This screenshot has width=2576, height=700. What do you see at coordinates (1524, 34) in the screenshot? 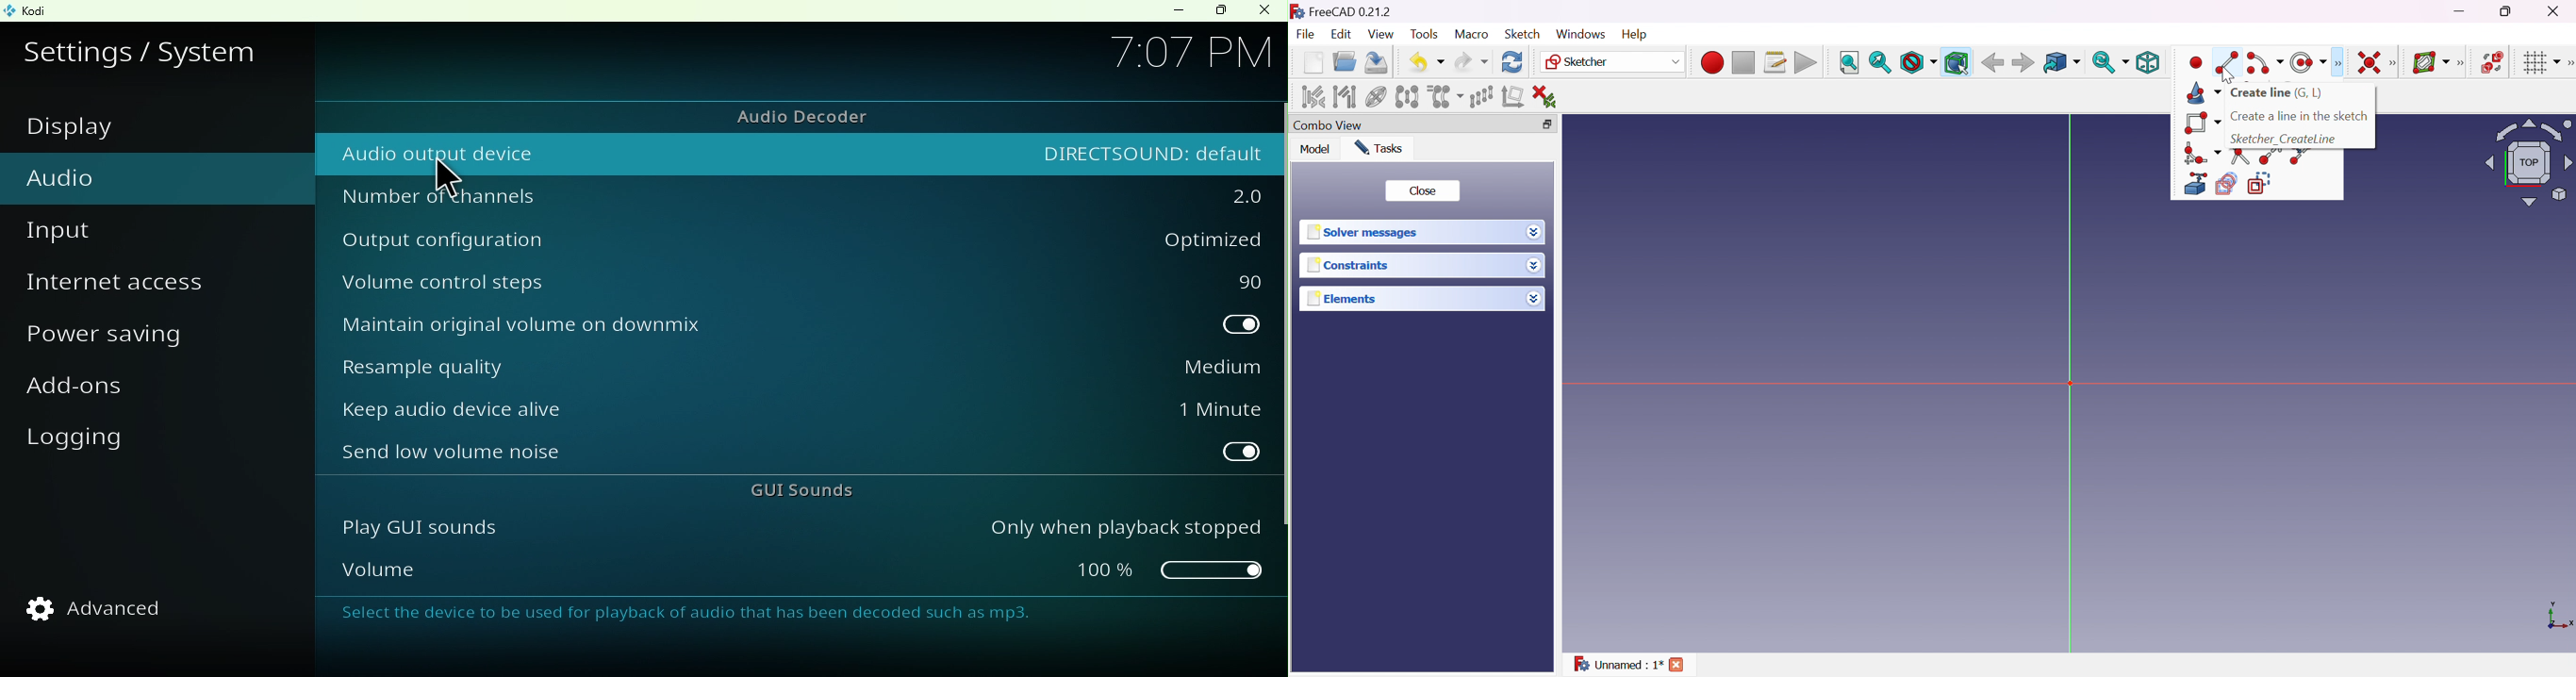
I see `Sketch` at bounding box center [1524, 34].